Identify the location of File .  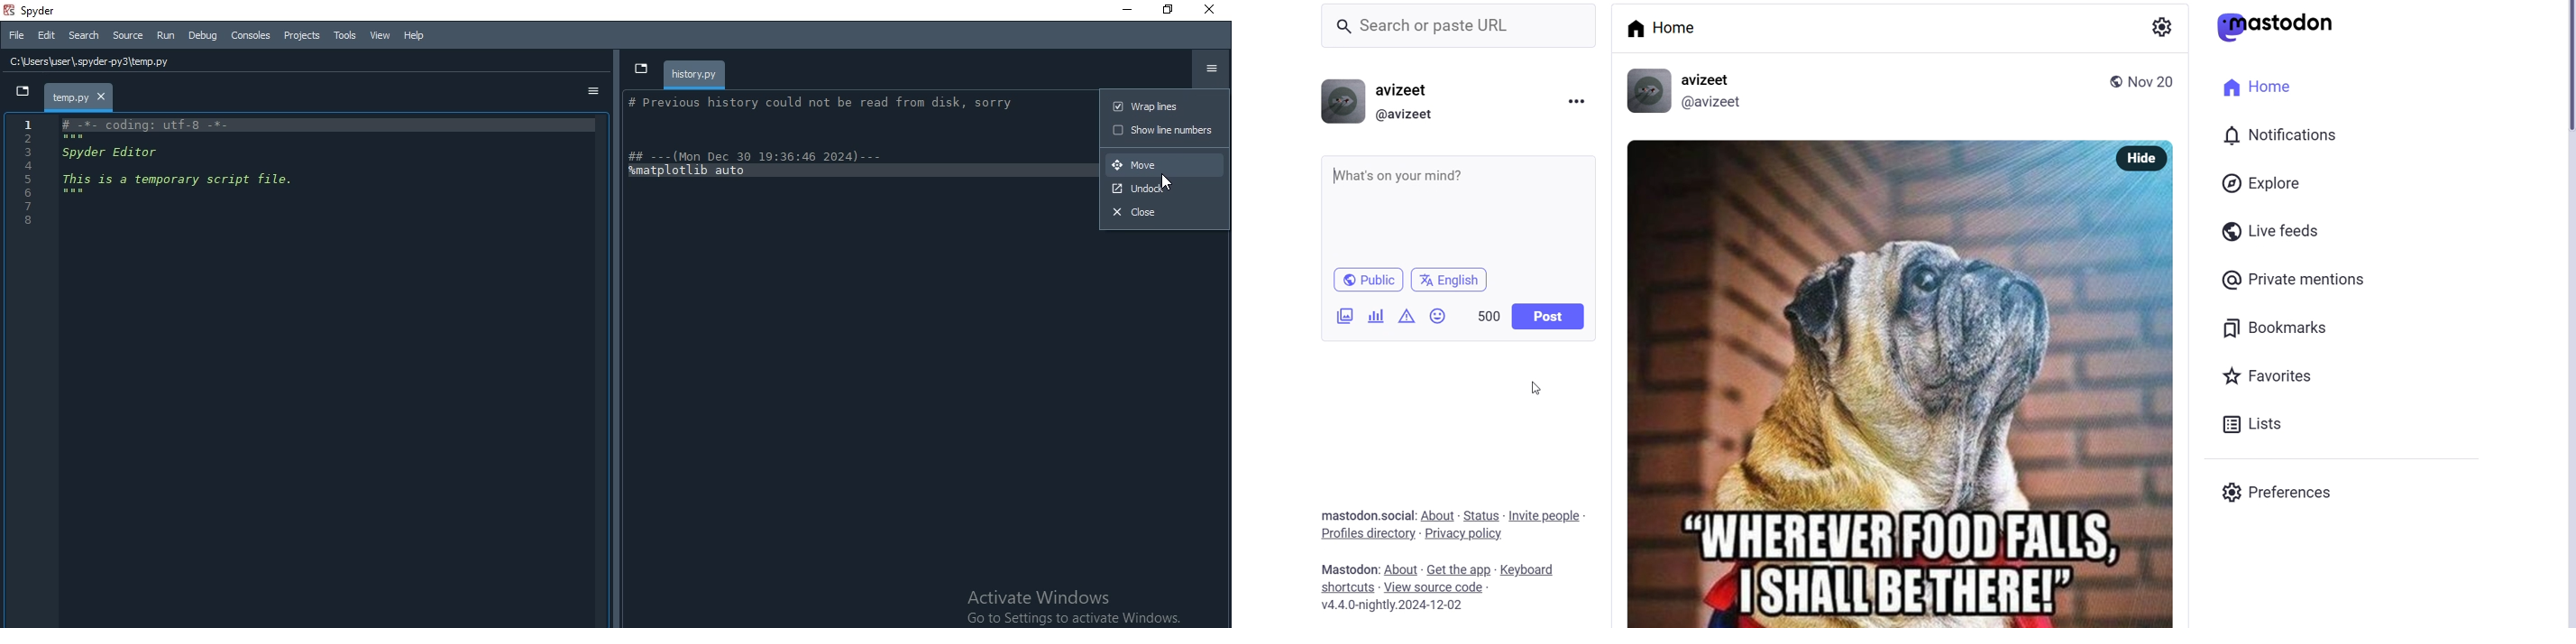
(16, 36).